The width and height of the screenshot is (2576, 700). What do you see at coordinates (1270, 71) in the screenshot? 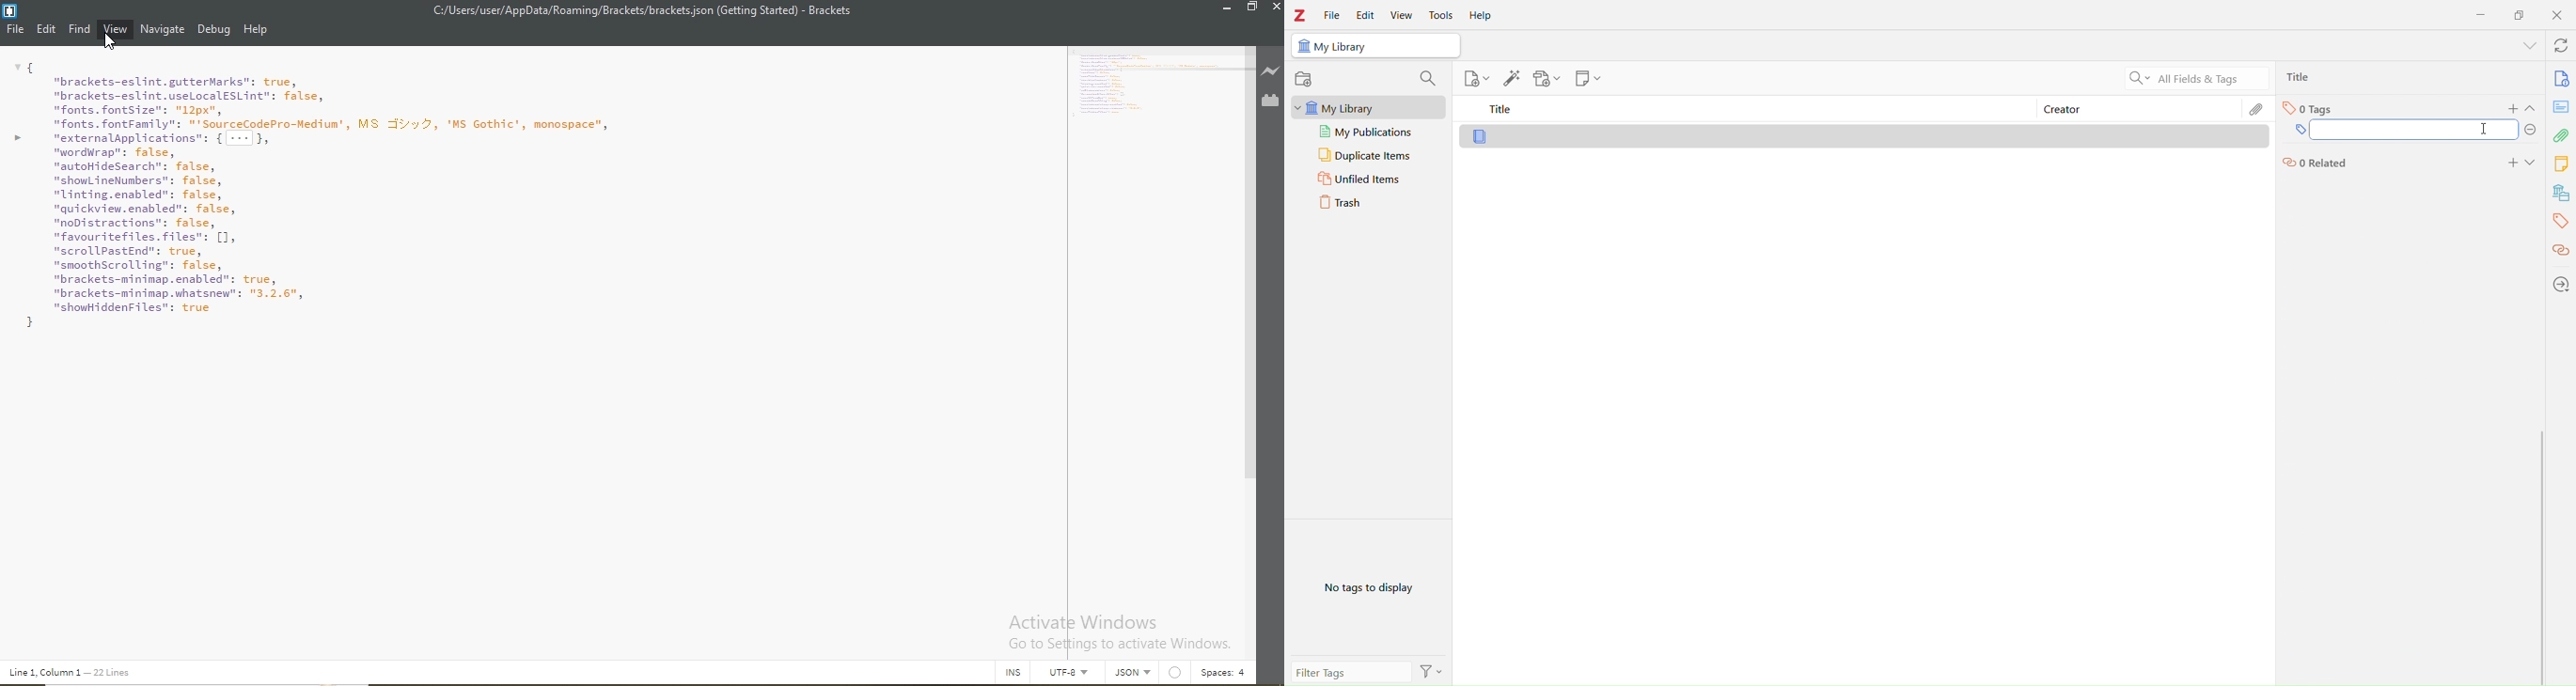
I see `Live preview` at bounding box center [1270, 71].